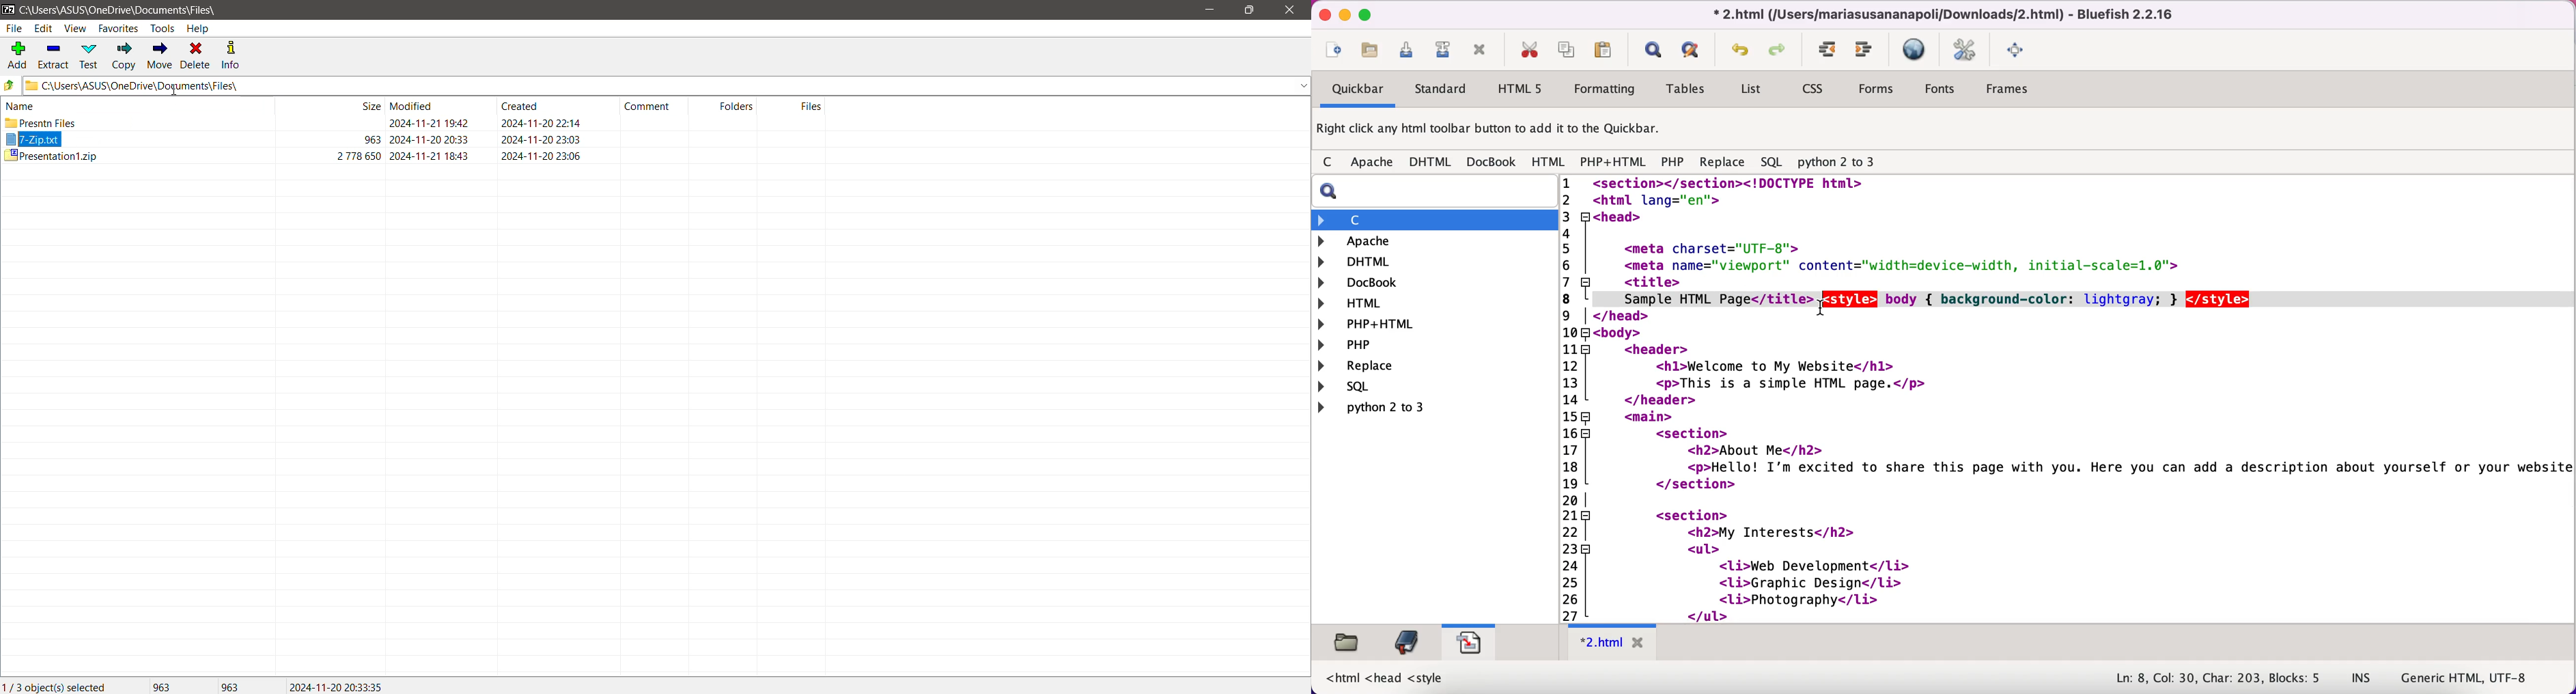  What do you see at coordinates (542, 139) in the screenshot?
I see `created date & tim` at bounding box center [542, 139].